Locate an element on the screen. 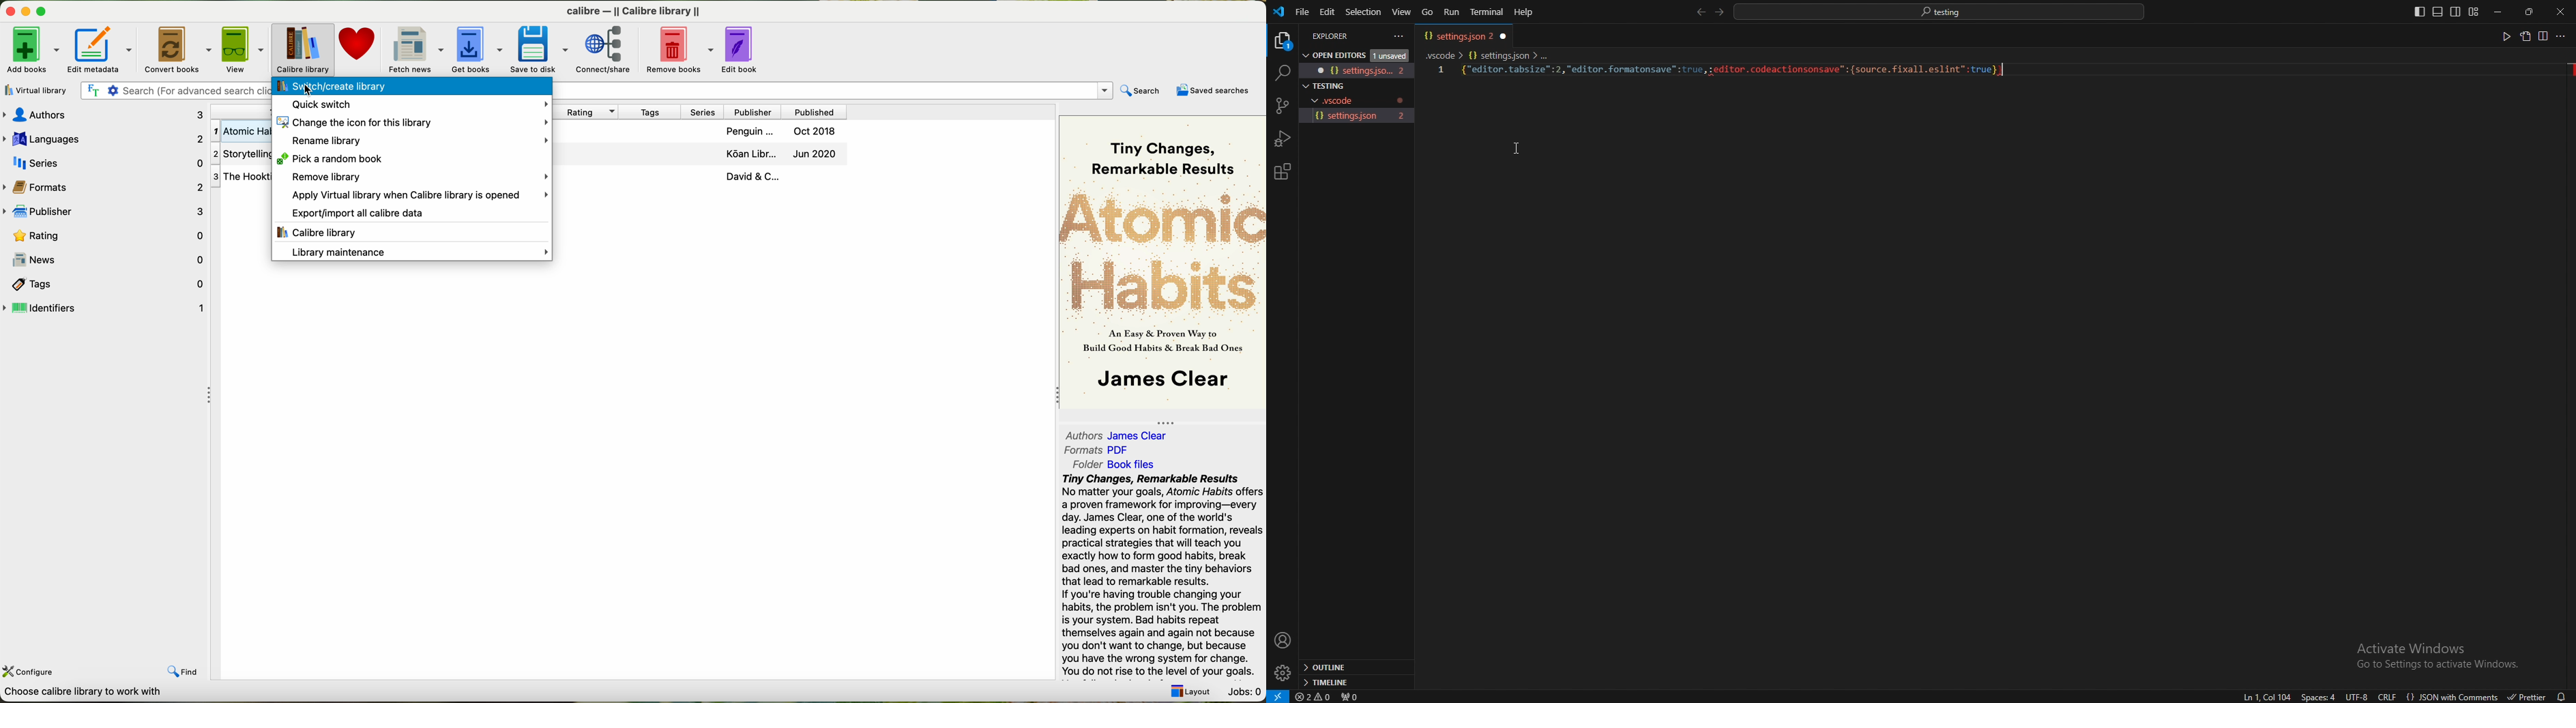 This screenshot has height=728, width=2576. As Easy & Proven Way toBuild Good Habits & Break Bad Ones is located at coordinates (1158, 342).